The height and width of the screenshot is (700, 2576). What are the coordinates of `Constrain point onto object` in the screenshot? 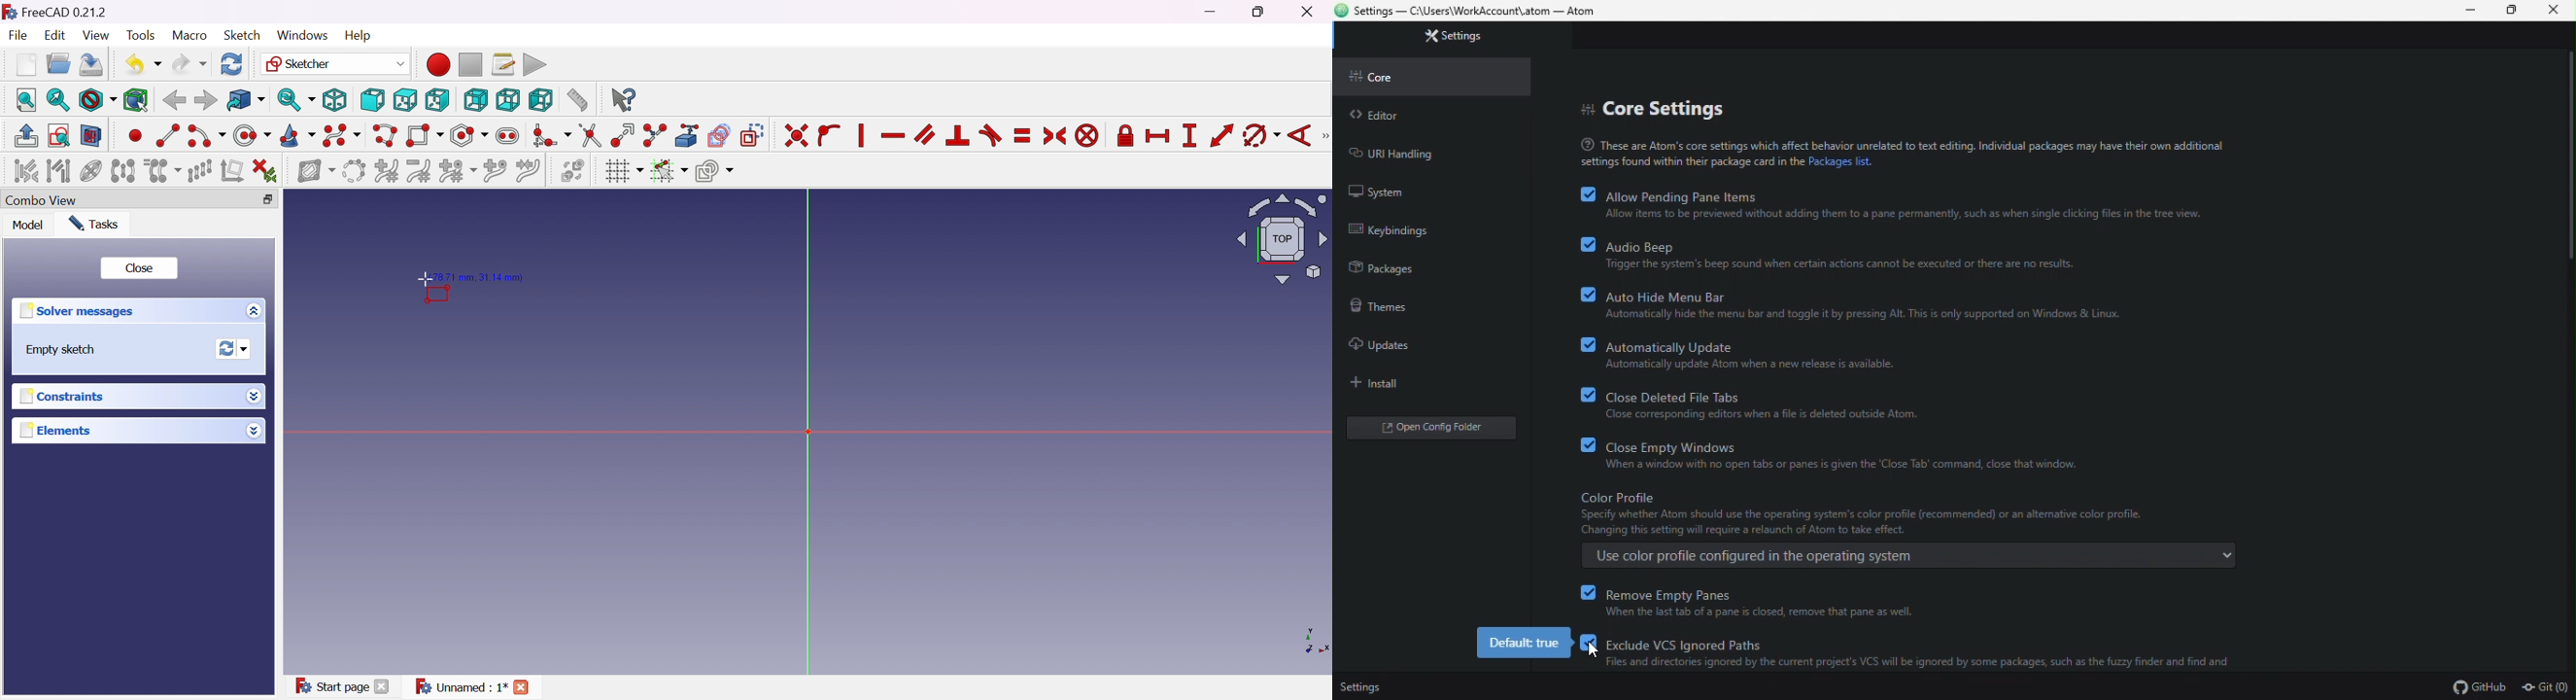 It's located at (831, 137).